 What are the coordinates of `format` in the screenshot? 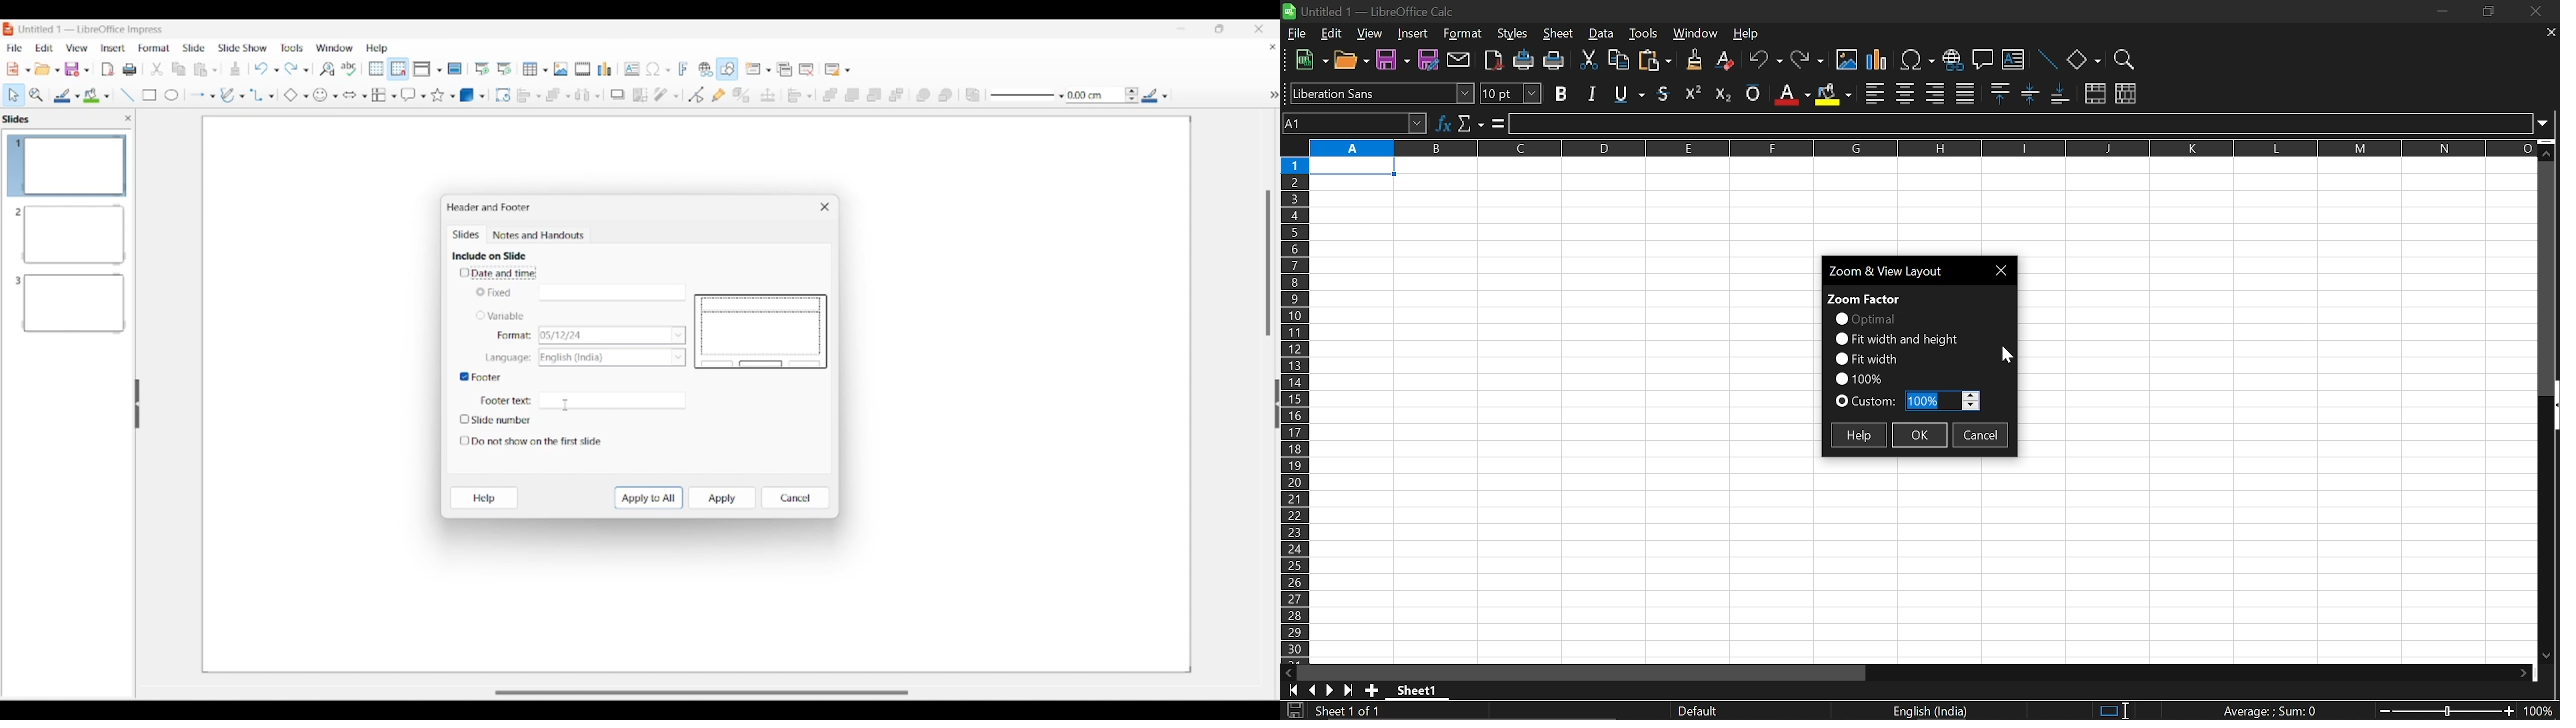 It's located at (1462, 35).